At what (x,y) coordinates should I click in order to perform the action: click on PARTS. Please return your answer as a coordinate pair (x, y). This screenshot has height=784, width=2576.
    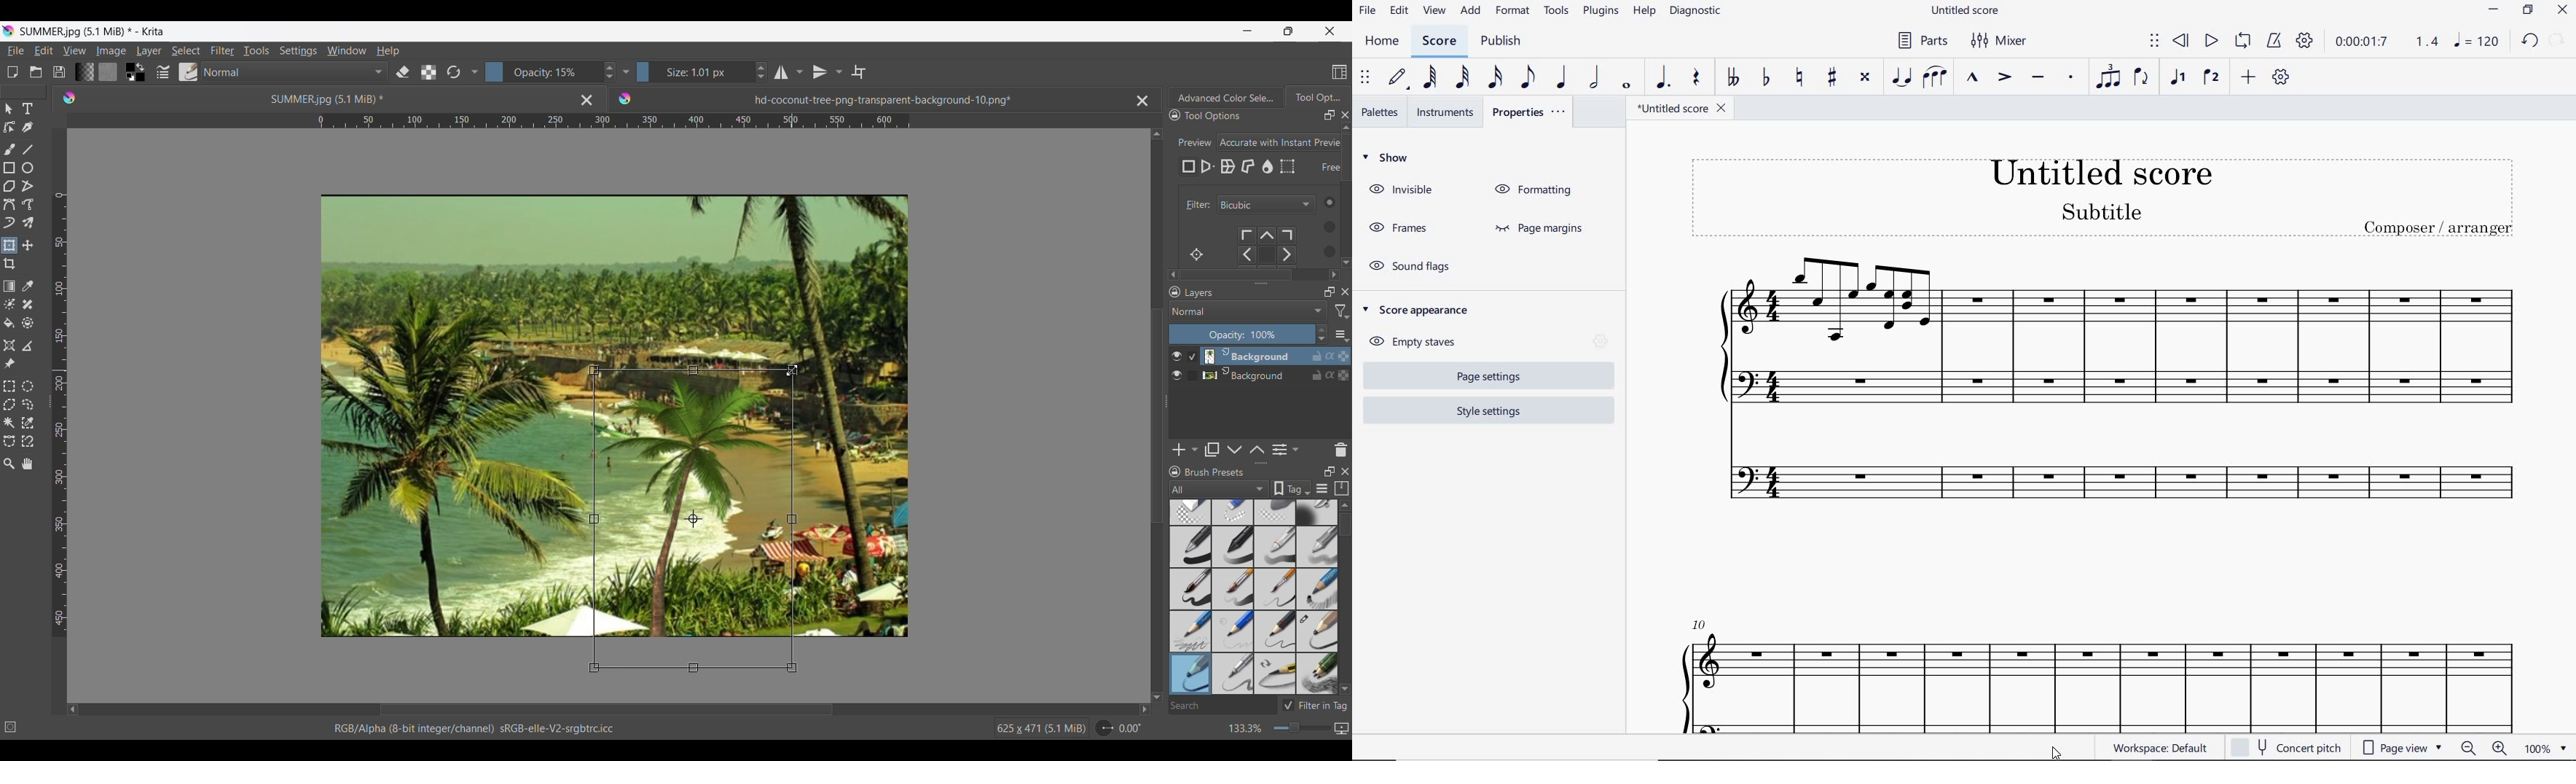
    Looking at the image, I should click on (1924, 42).